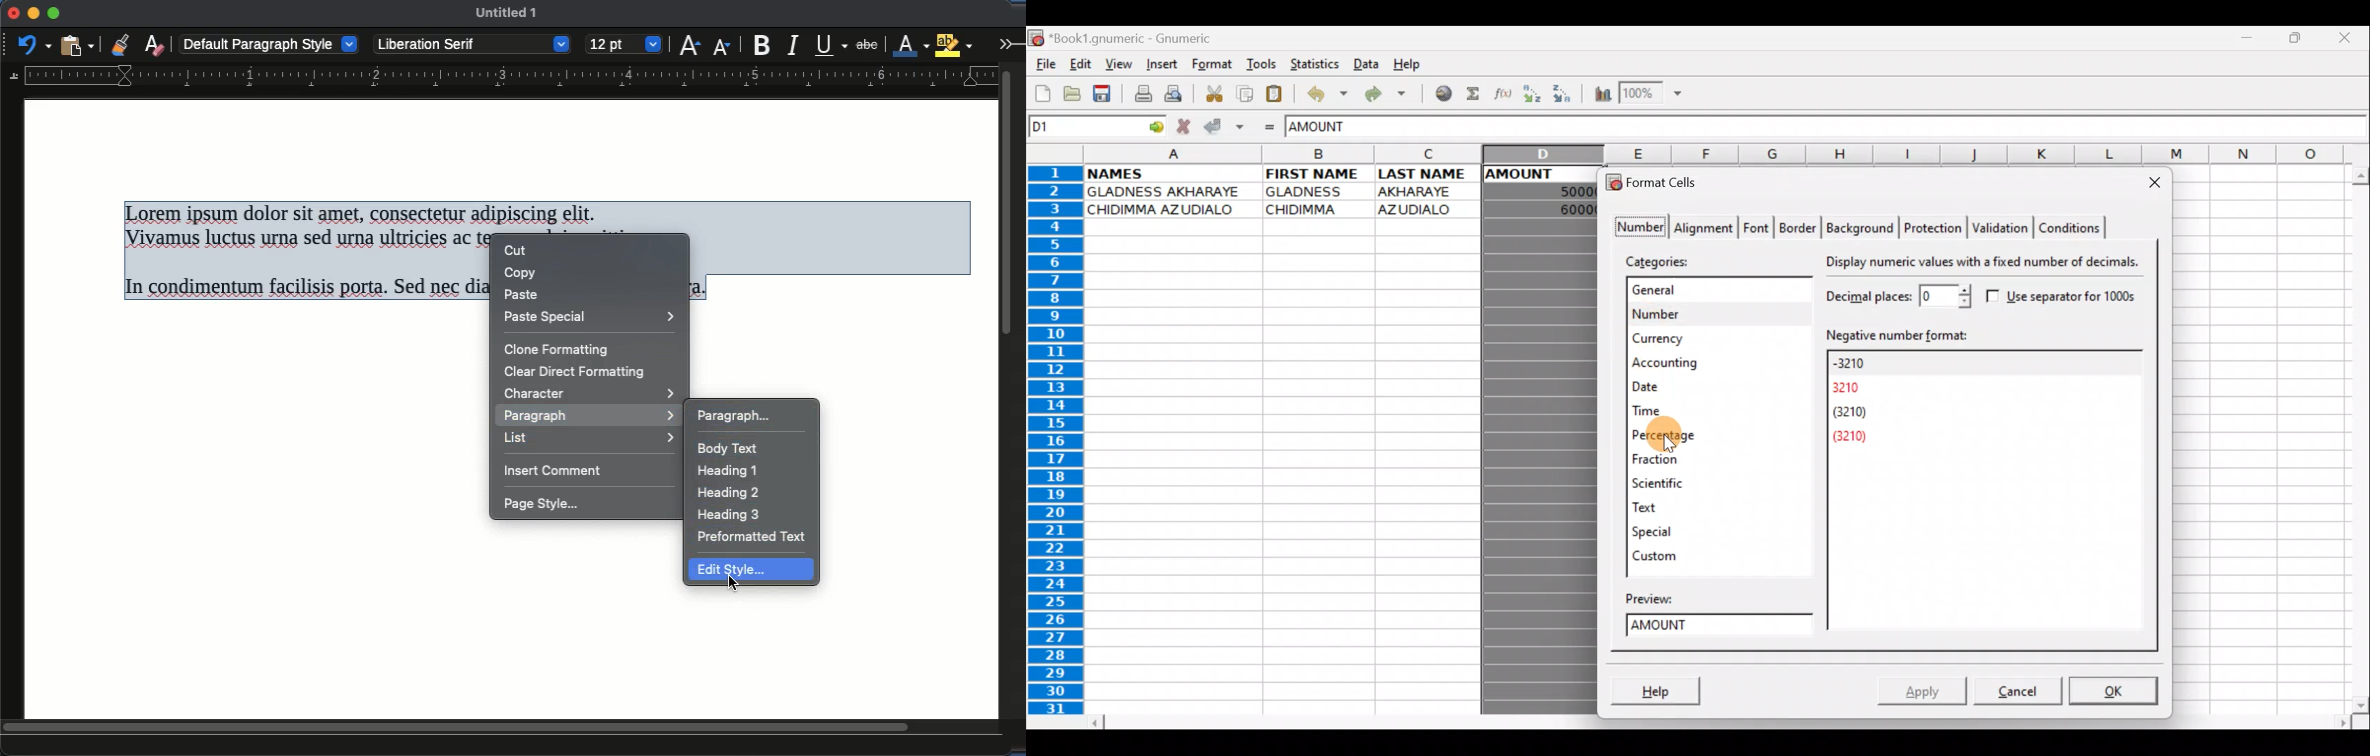  What do you see at coordinates (592, 317) in the screenshot?
I see `paste special` at bounding box center [592, 317].